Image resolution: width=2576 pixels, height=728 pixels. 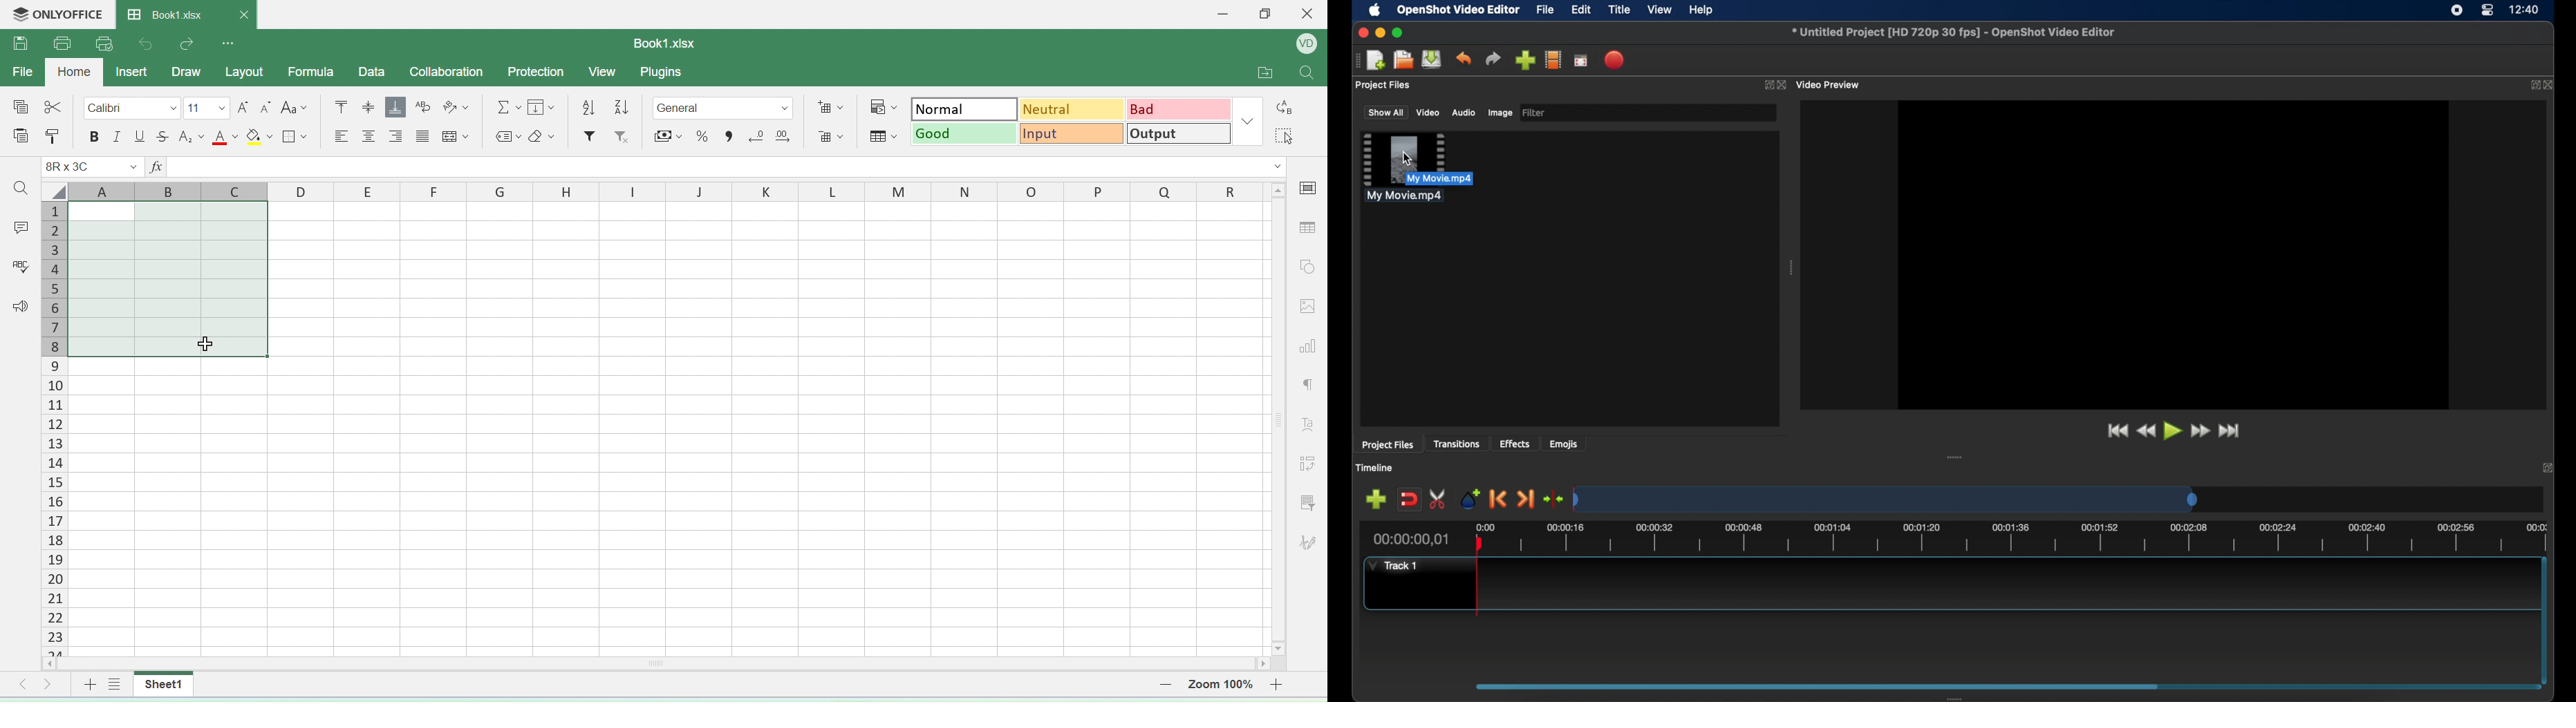 What do you see at coordinates (1276, 684) in the screenshot?
I see `zoom in` at bounding box center [1276, 684].